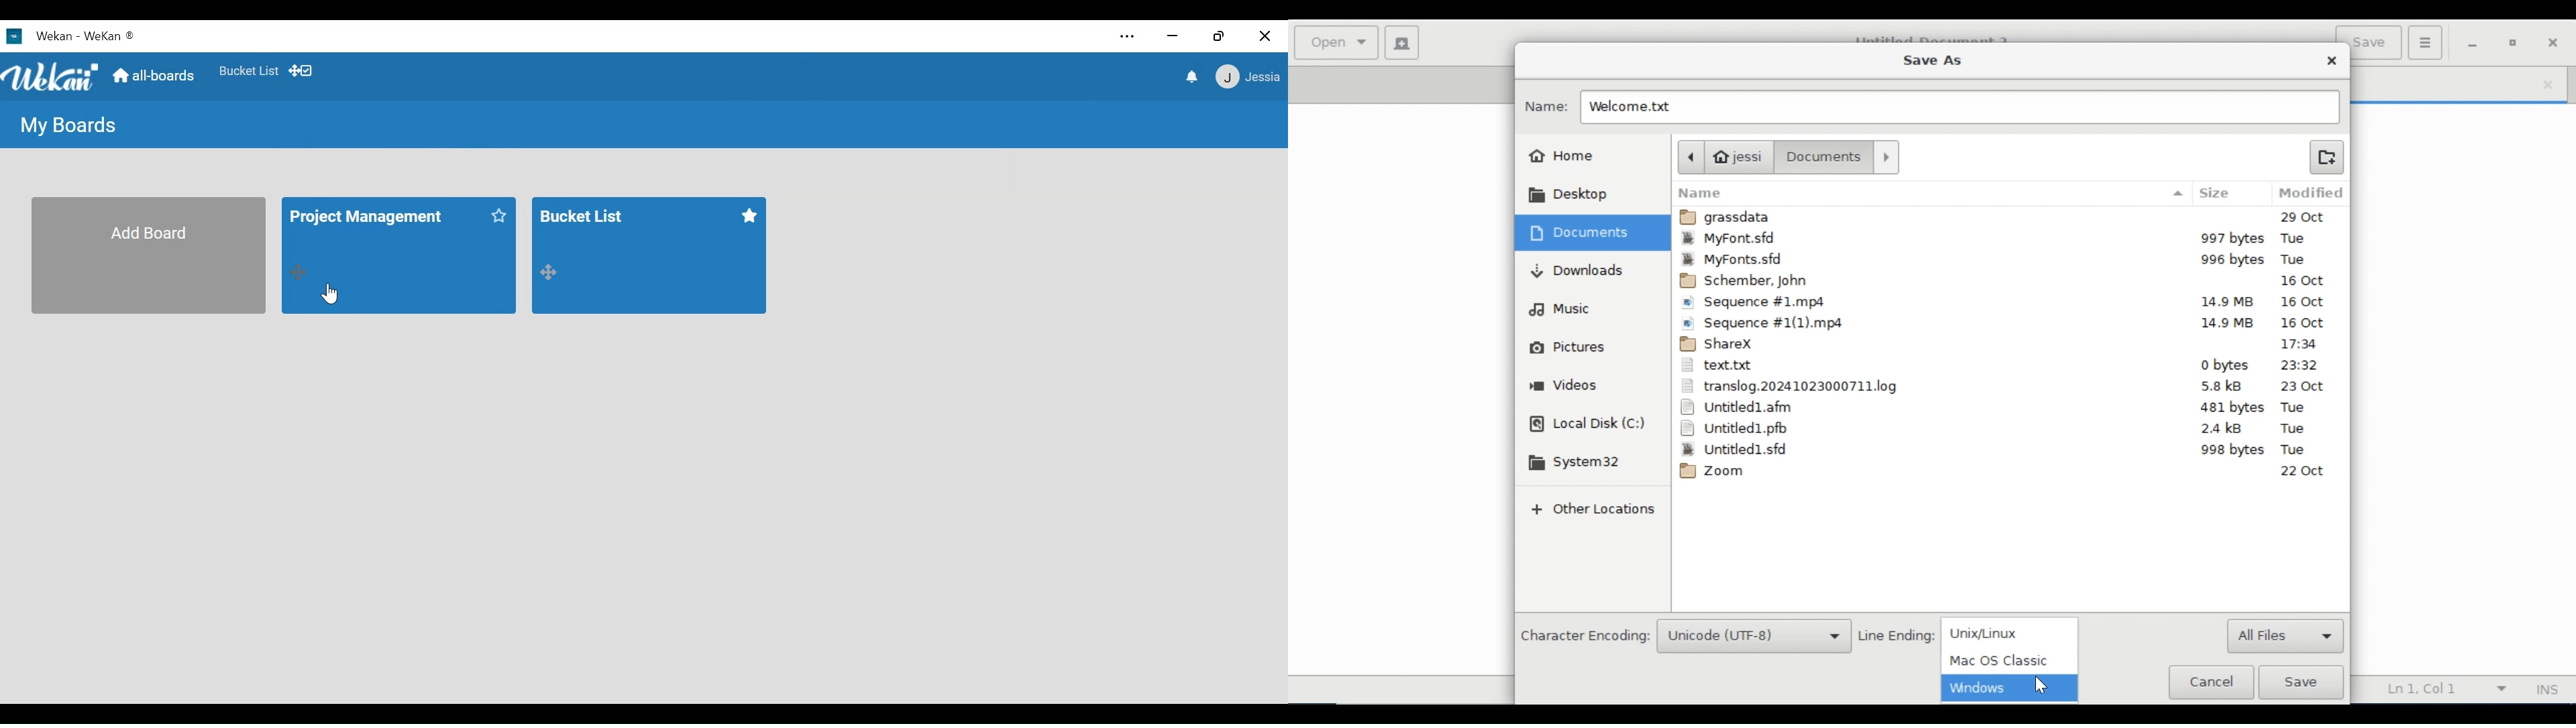  What do you see at coordinates (2424, 42) in the screenshot?
I see `Application menu` at bounding box center [2424, 42].